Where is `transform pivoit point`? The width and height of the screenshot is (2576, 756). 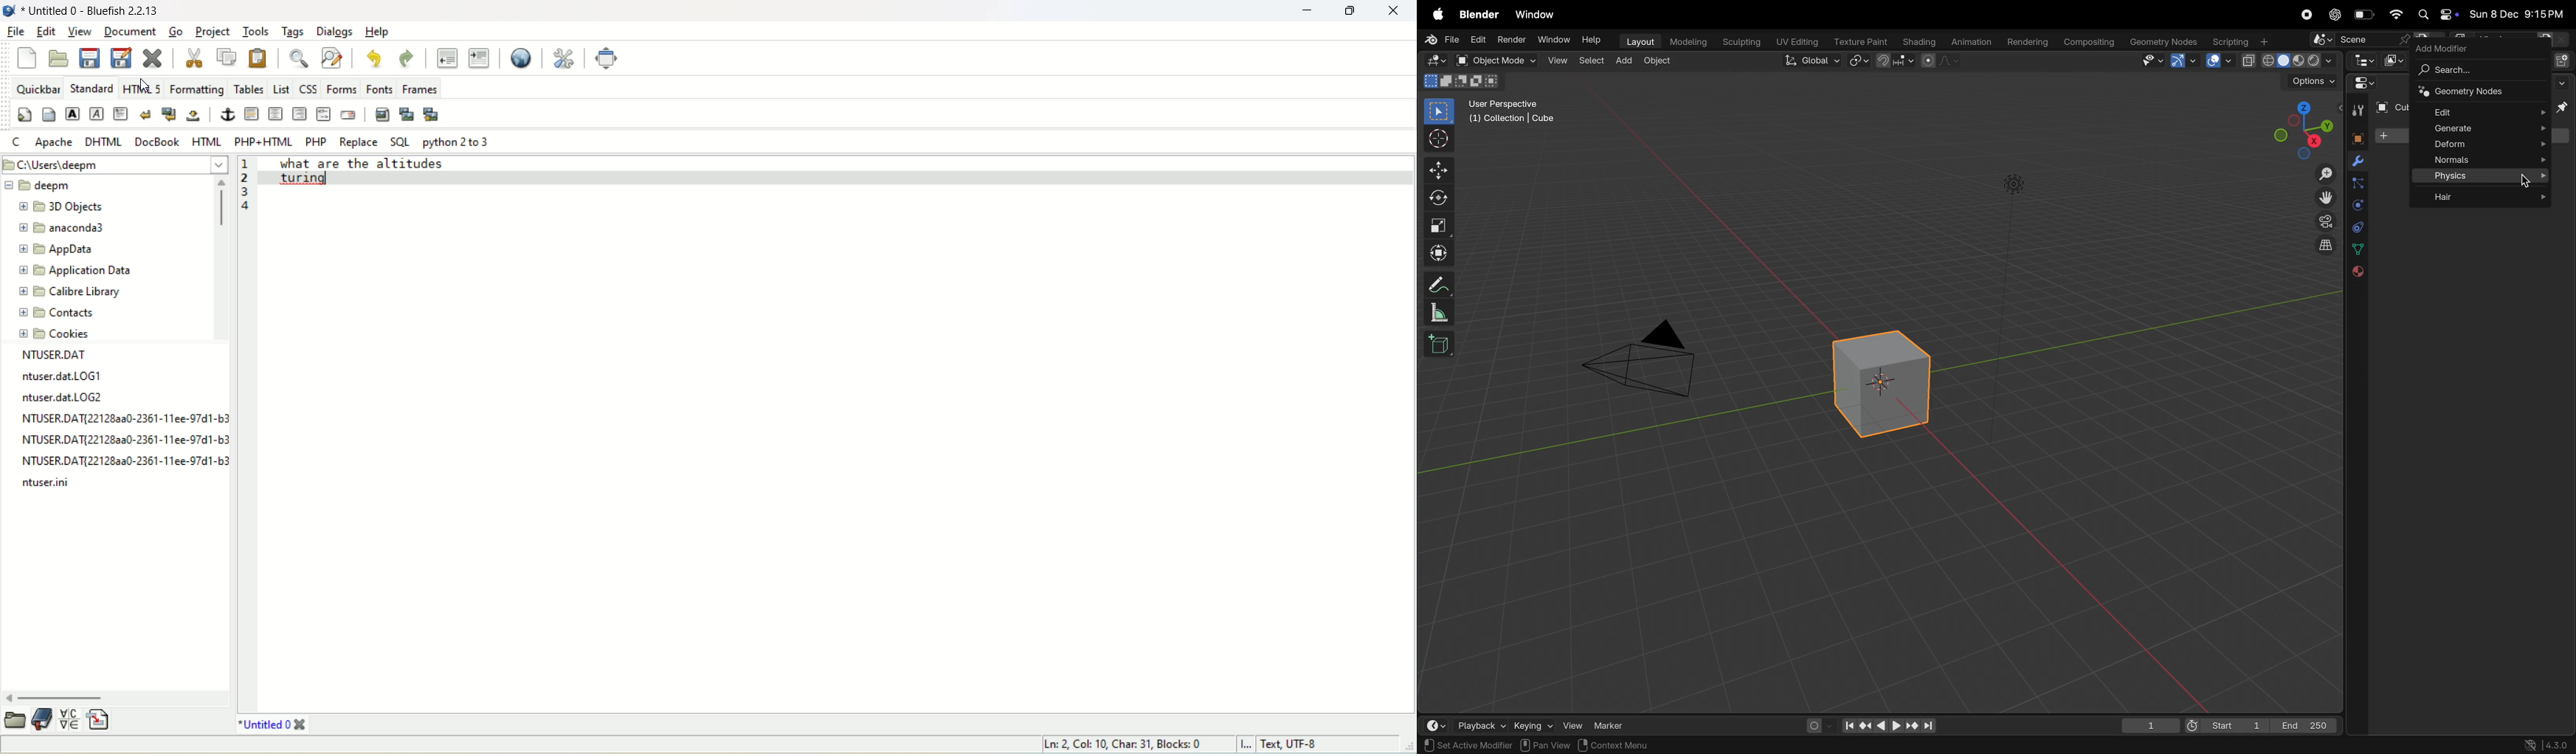 transform pivoit point is located at coordinates (1860, 62).